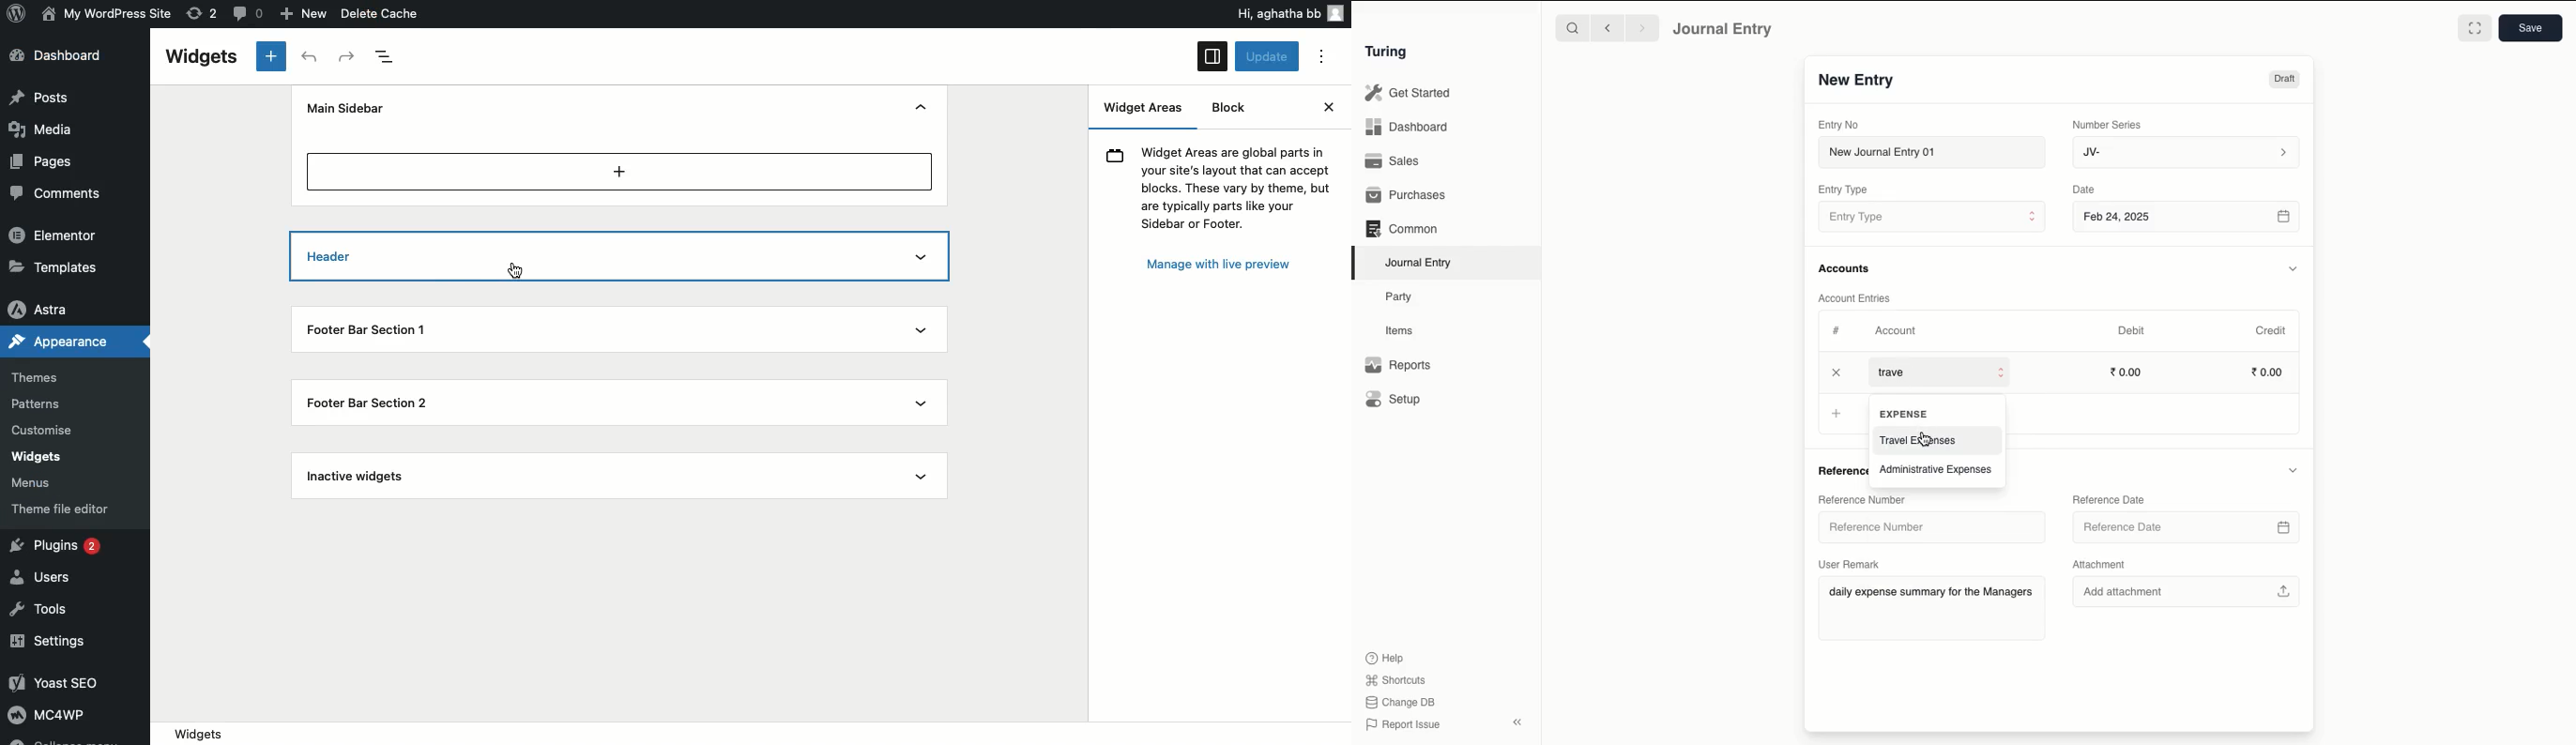 This screenshot has height=756, width=2576. I want to click on Close, so click(1328, 107).